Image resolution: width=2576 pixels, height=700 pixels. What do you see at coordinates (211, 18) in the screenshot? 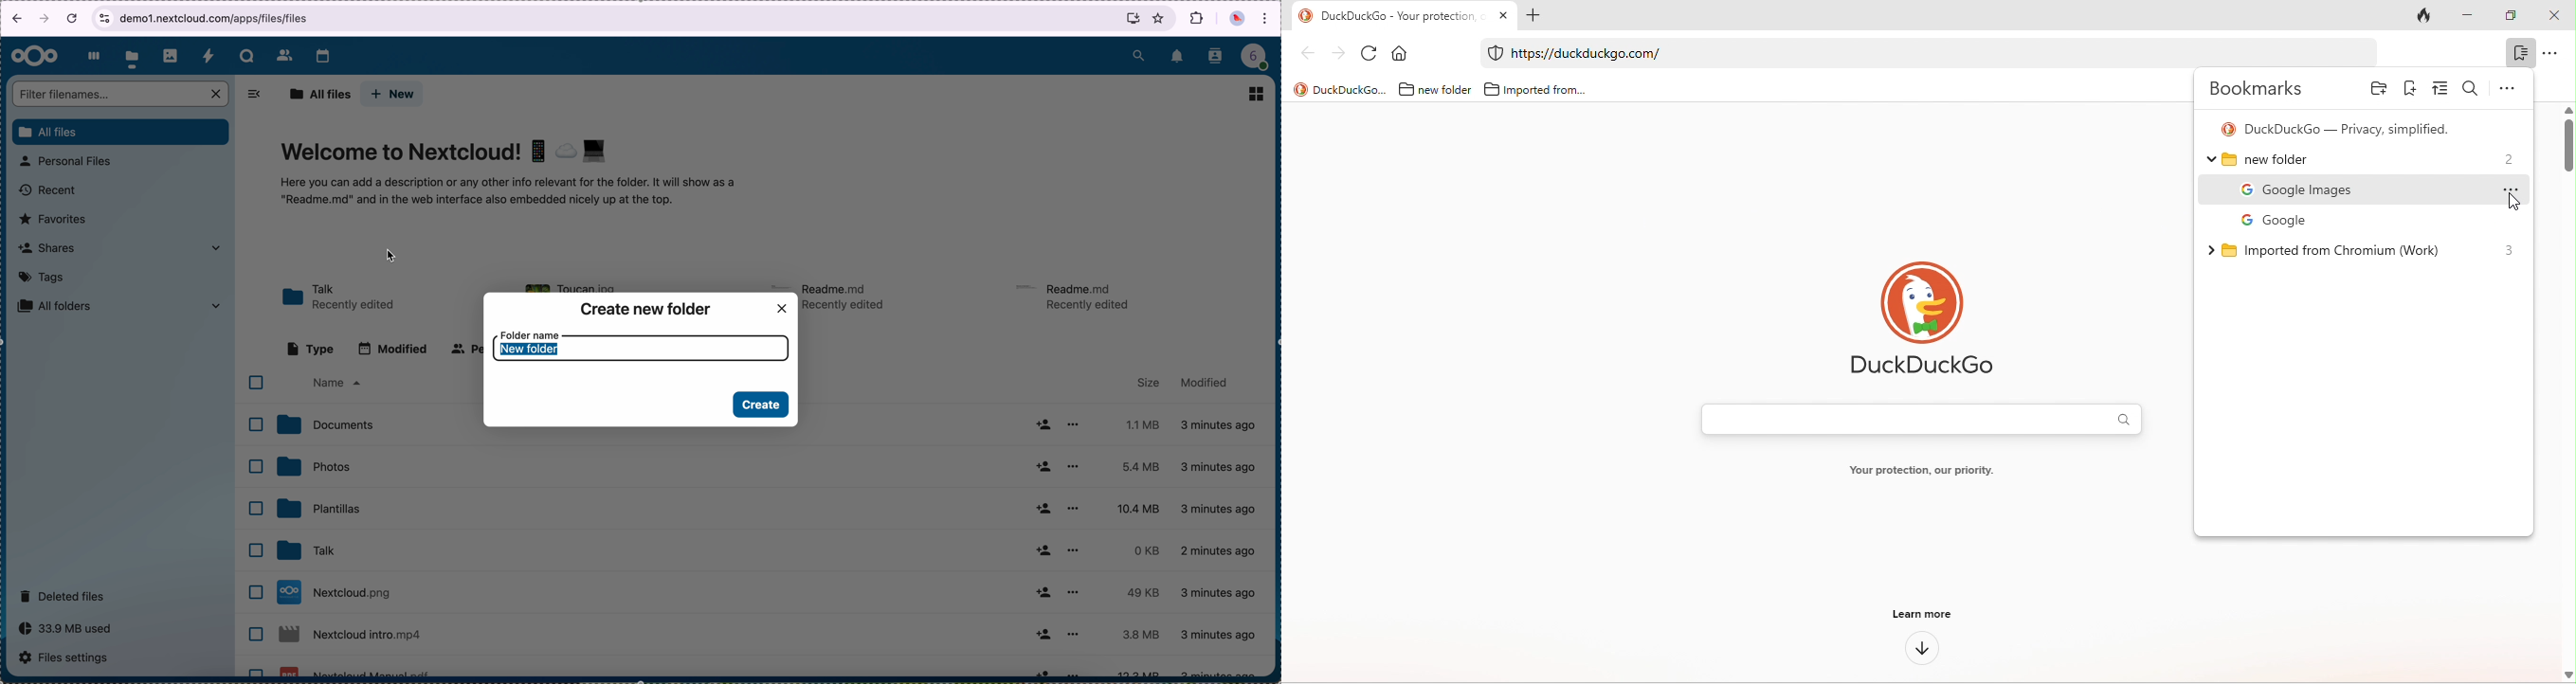
I see `URL` at bounding box center [211, 18].